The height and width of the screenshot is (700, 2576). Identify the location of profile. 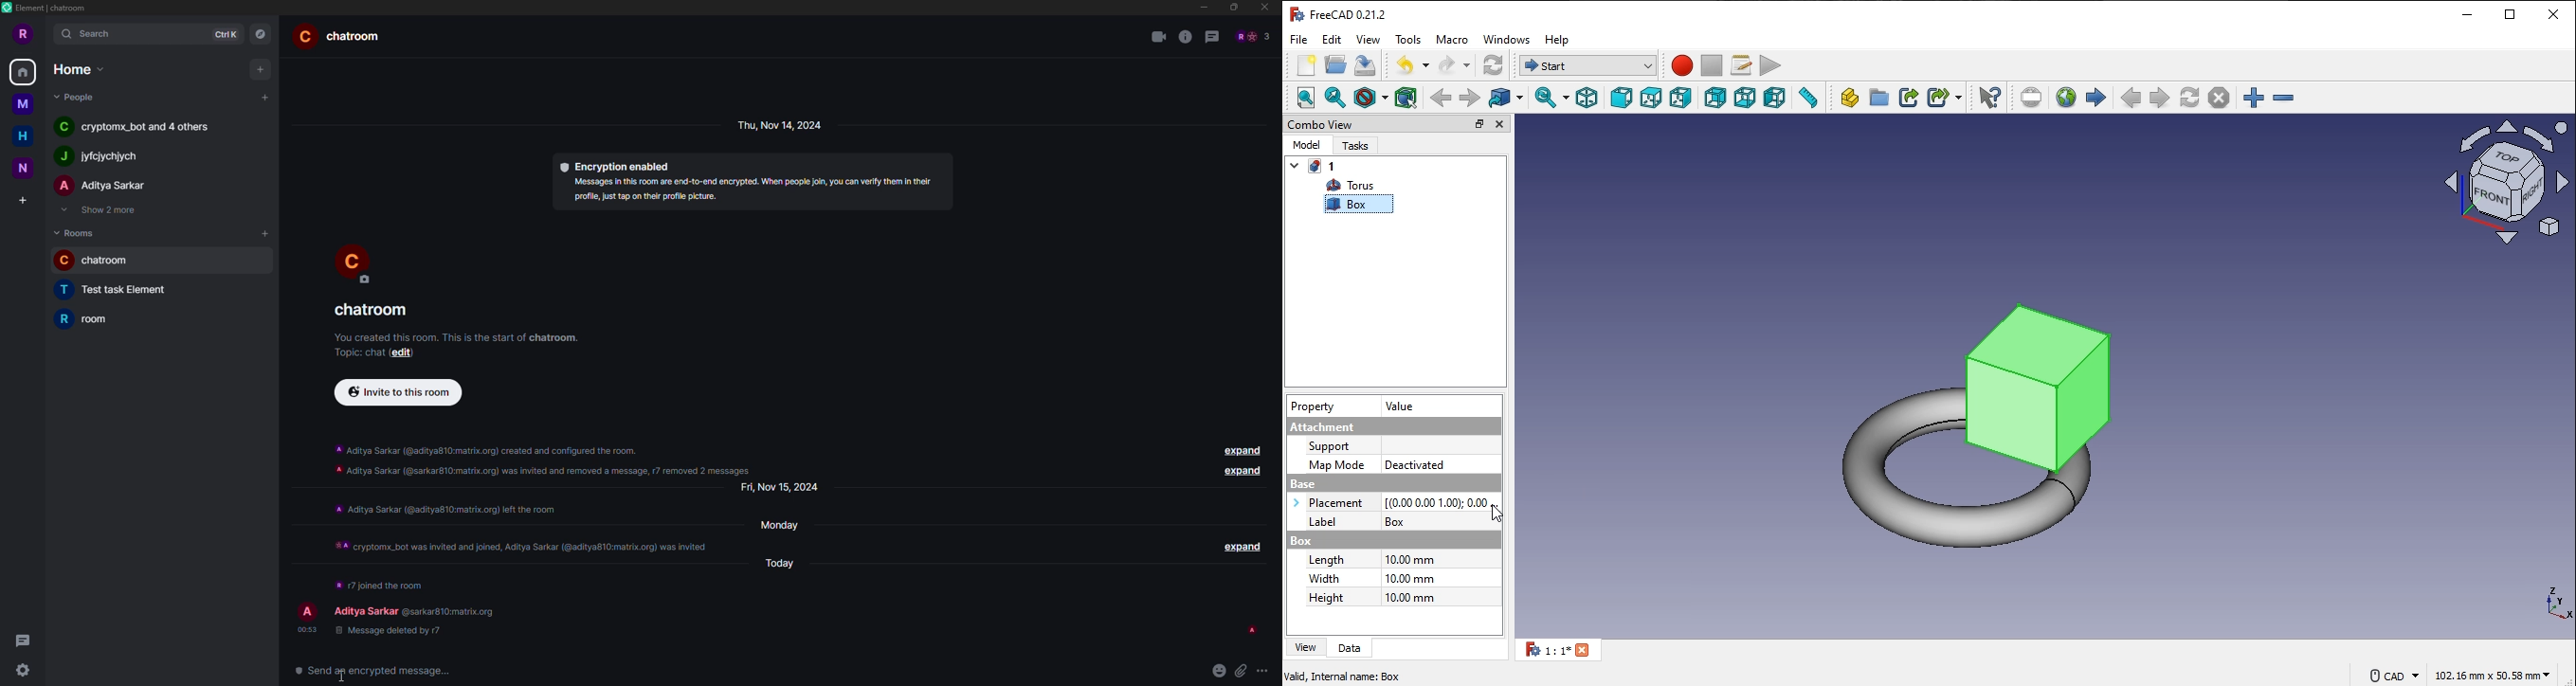
(358, 265).